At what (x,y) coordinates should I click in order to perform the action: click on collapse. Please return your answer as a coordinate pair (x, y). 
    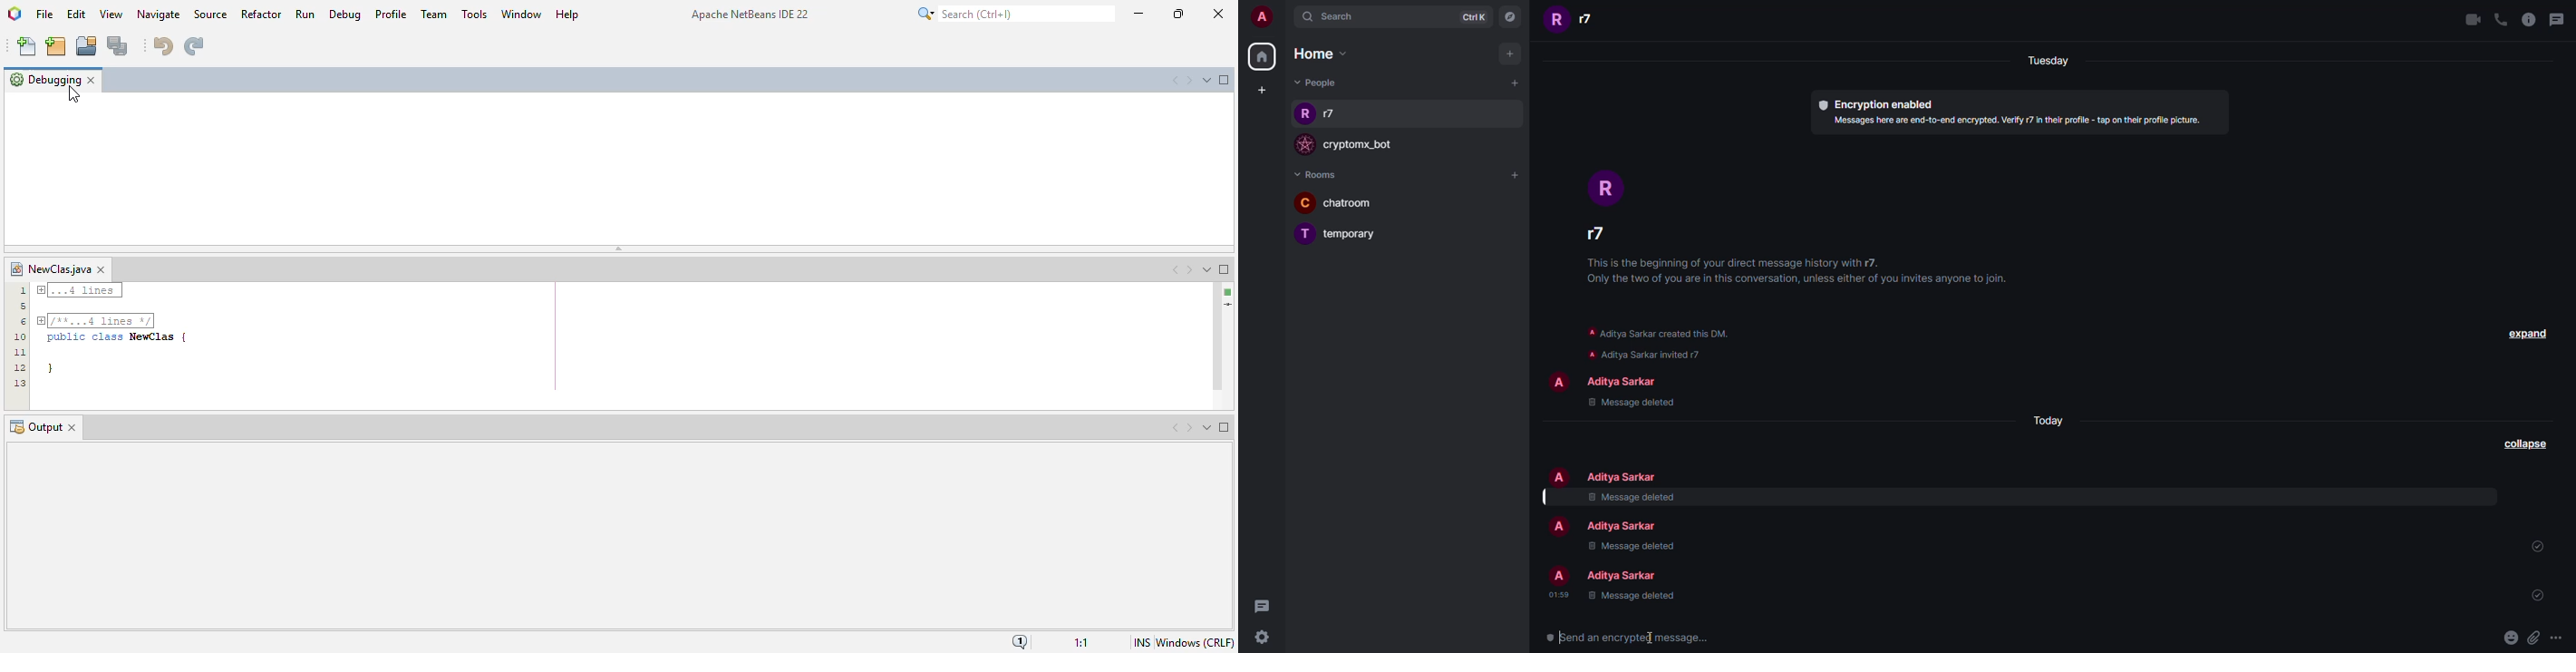
    Looking at the image, I should click on (2522, 444).